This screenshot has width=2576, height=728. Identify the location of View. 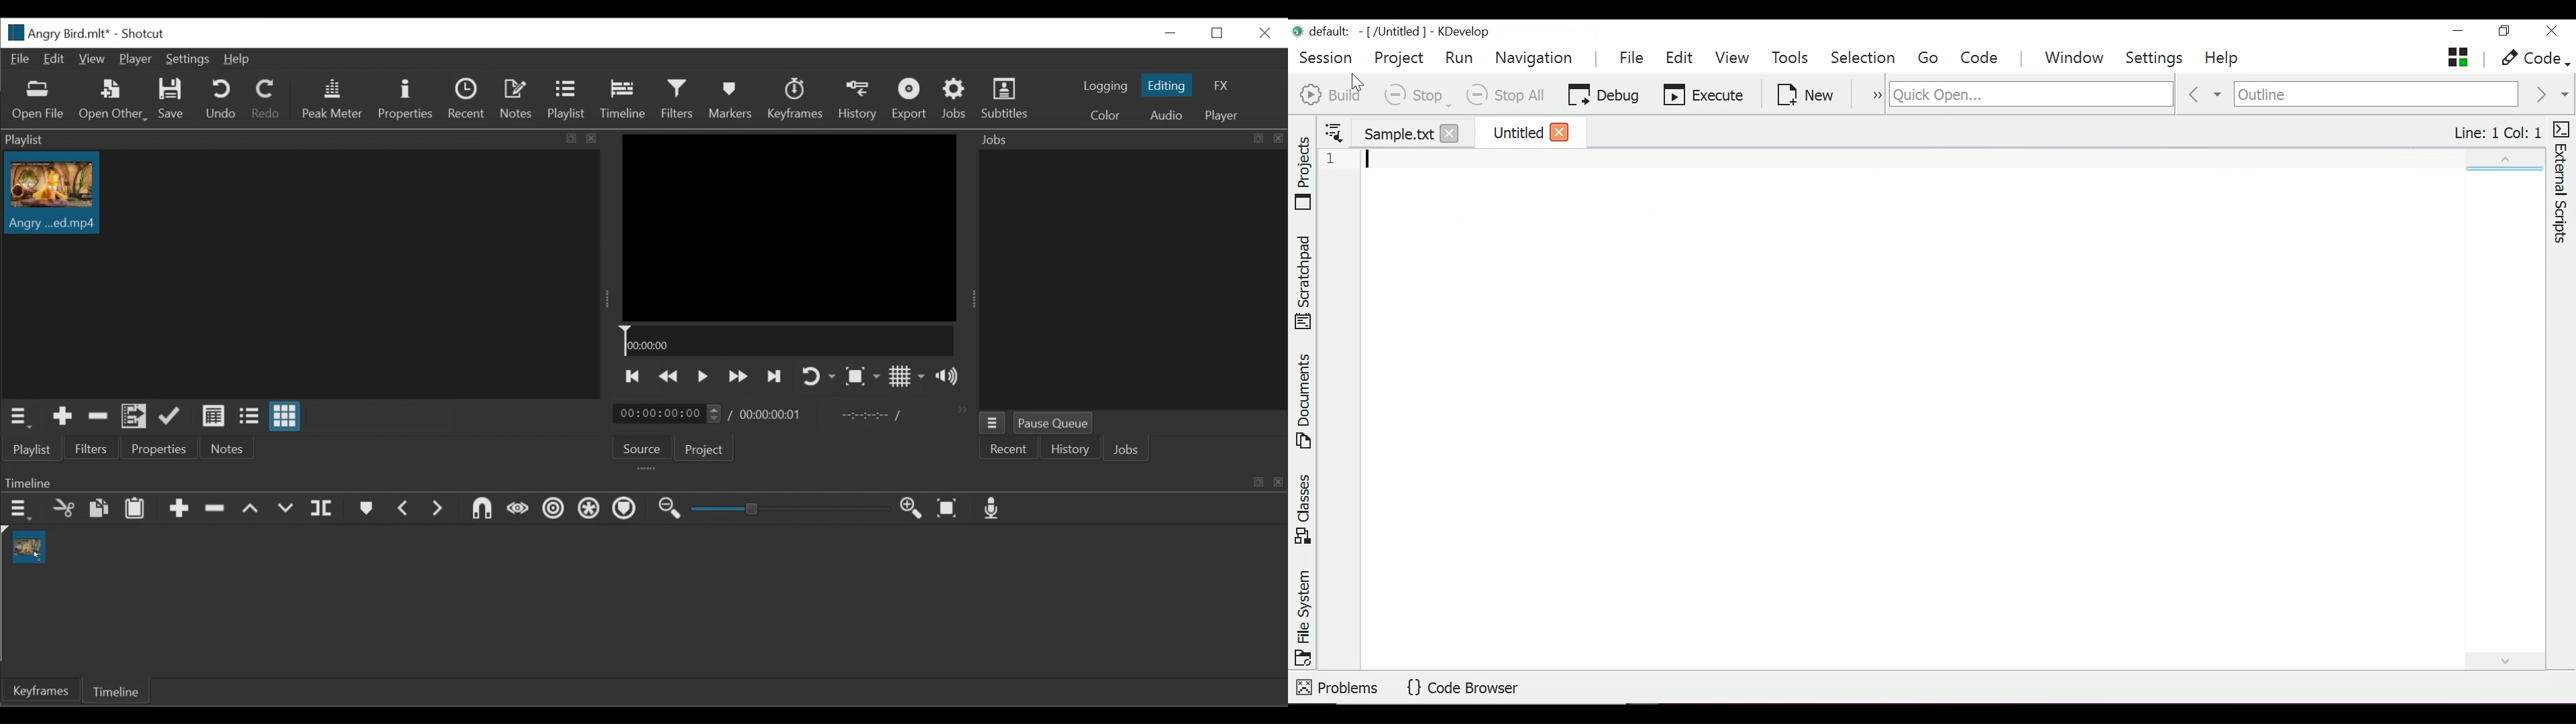
(90, 60).